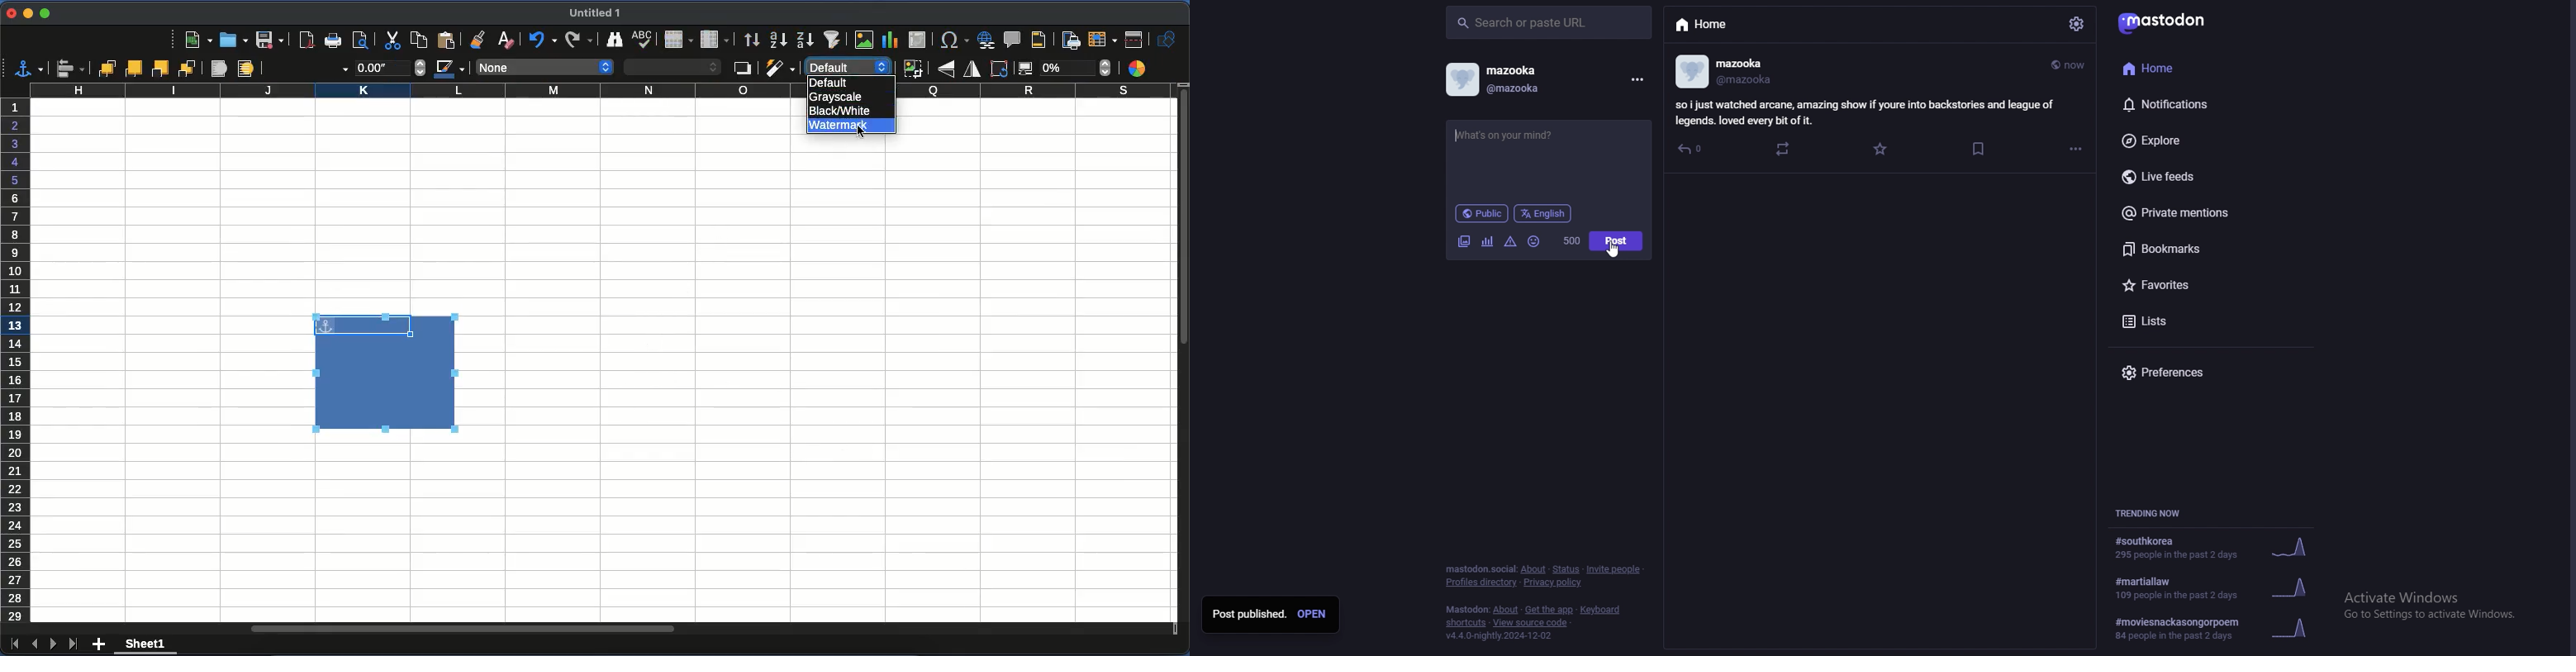 The width and height of the screenshot is (2576, 672). Describe the element at coordinates (1465, 242) in the screenshot. I see `images` at that location.